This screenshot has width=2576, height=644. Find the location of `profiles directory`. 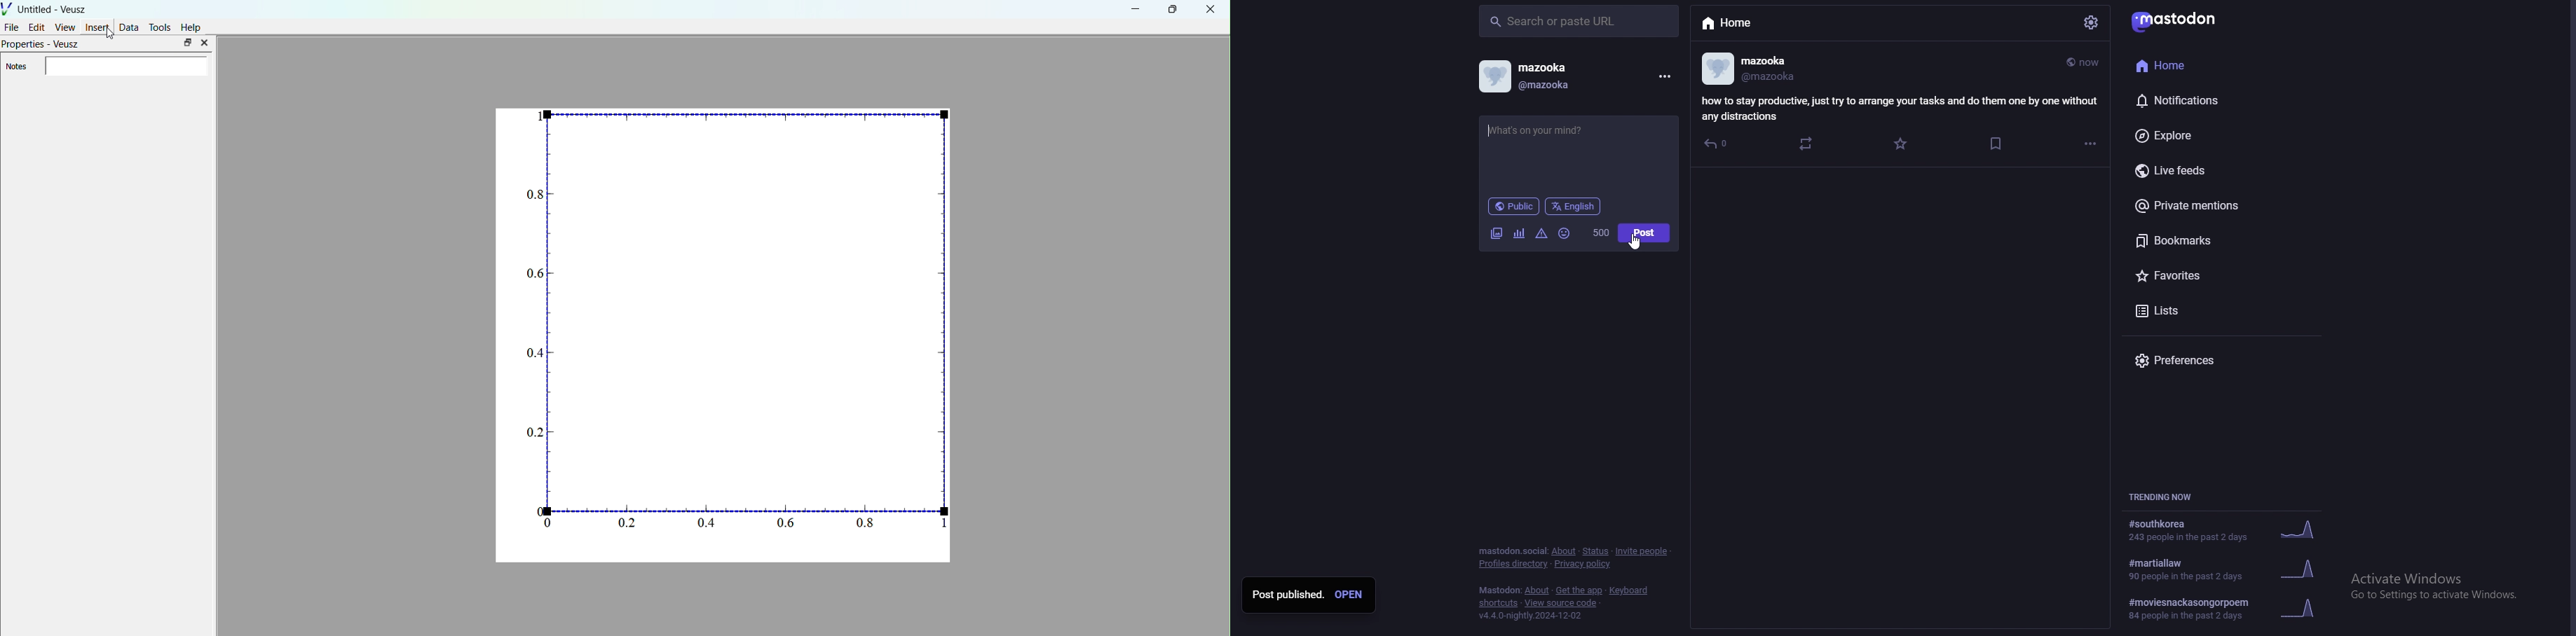

profiles directory is located at coordinates (1514, 564).